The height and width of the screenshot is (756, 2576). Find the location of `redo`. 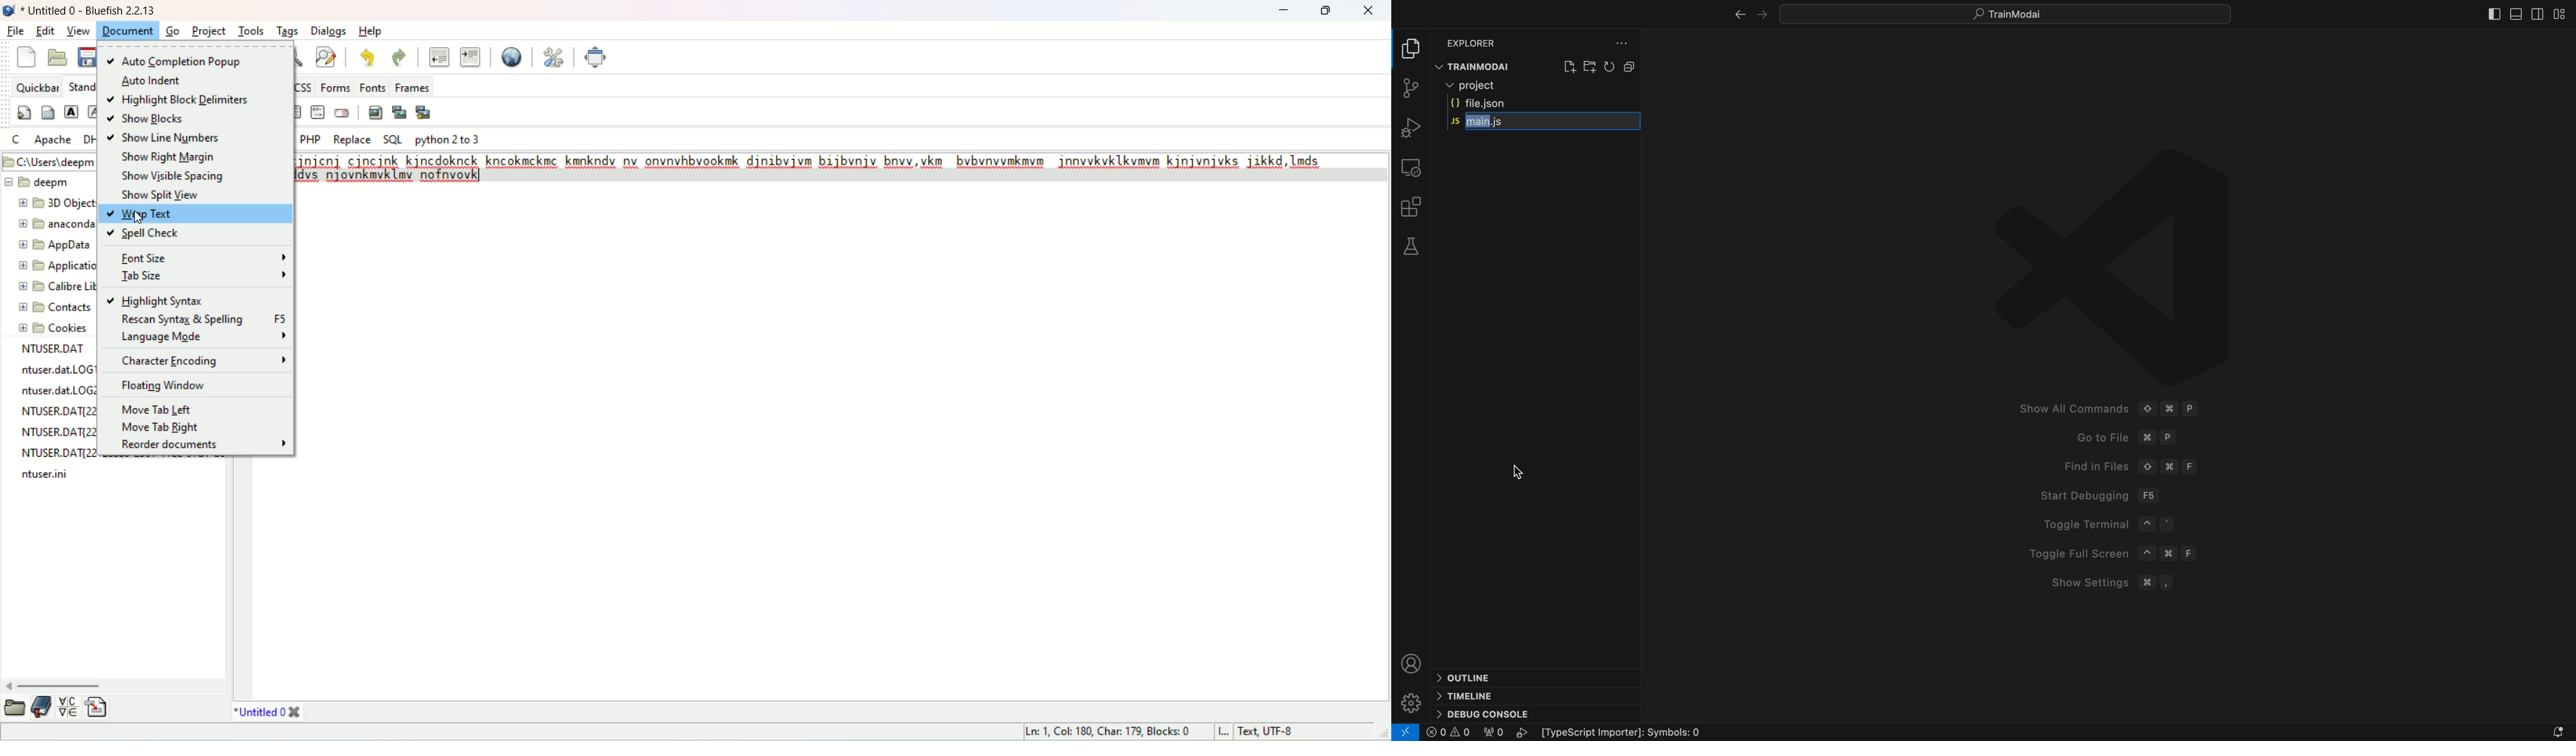

redo is located at coordinates (396, 58).